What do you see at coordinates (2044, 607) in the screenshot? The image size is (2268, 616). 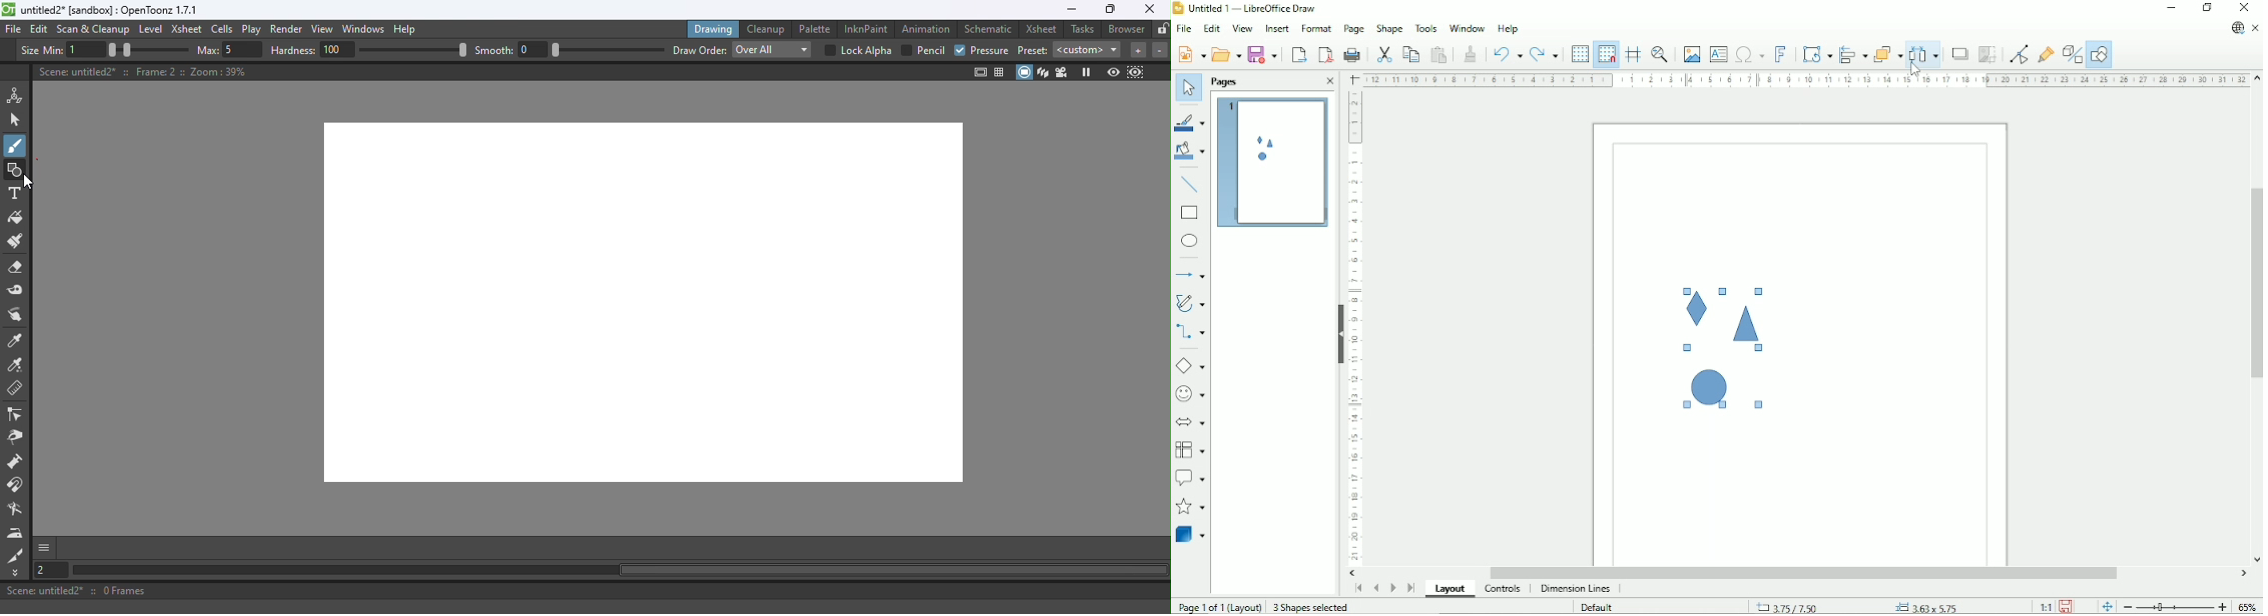 I see `Scaling factor` at bounding box center [2044, 607].